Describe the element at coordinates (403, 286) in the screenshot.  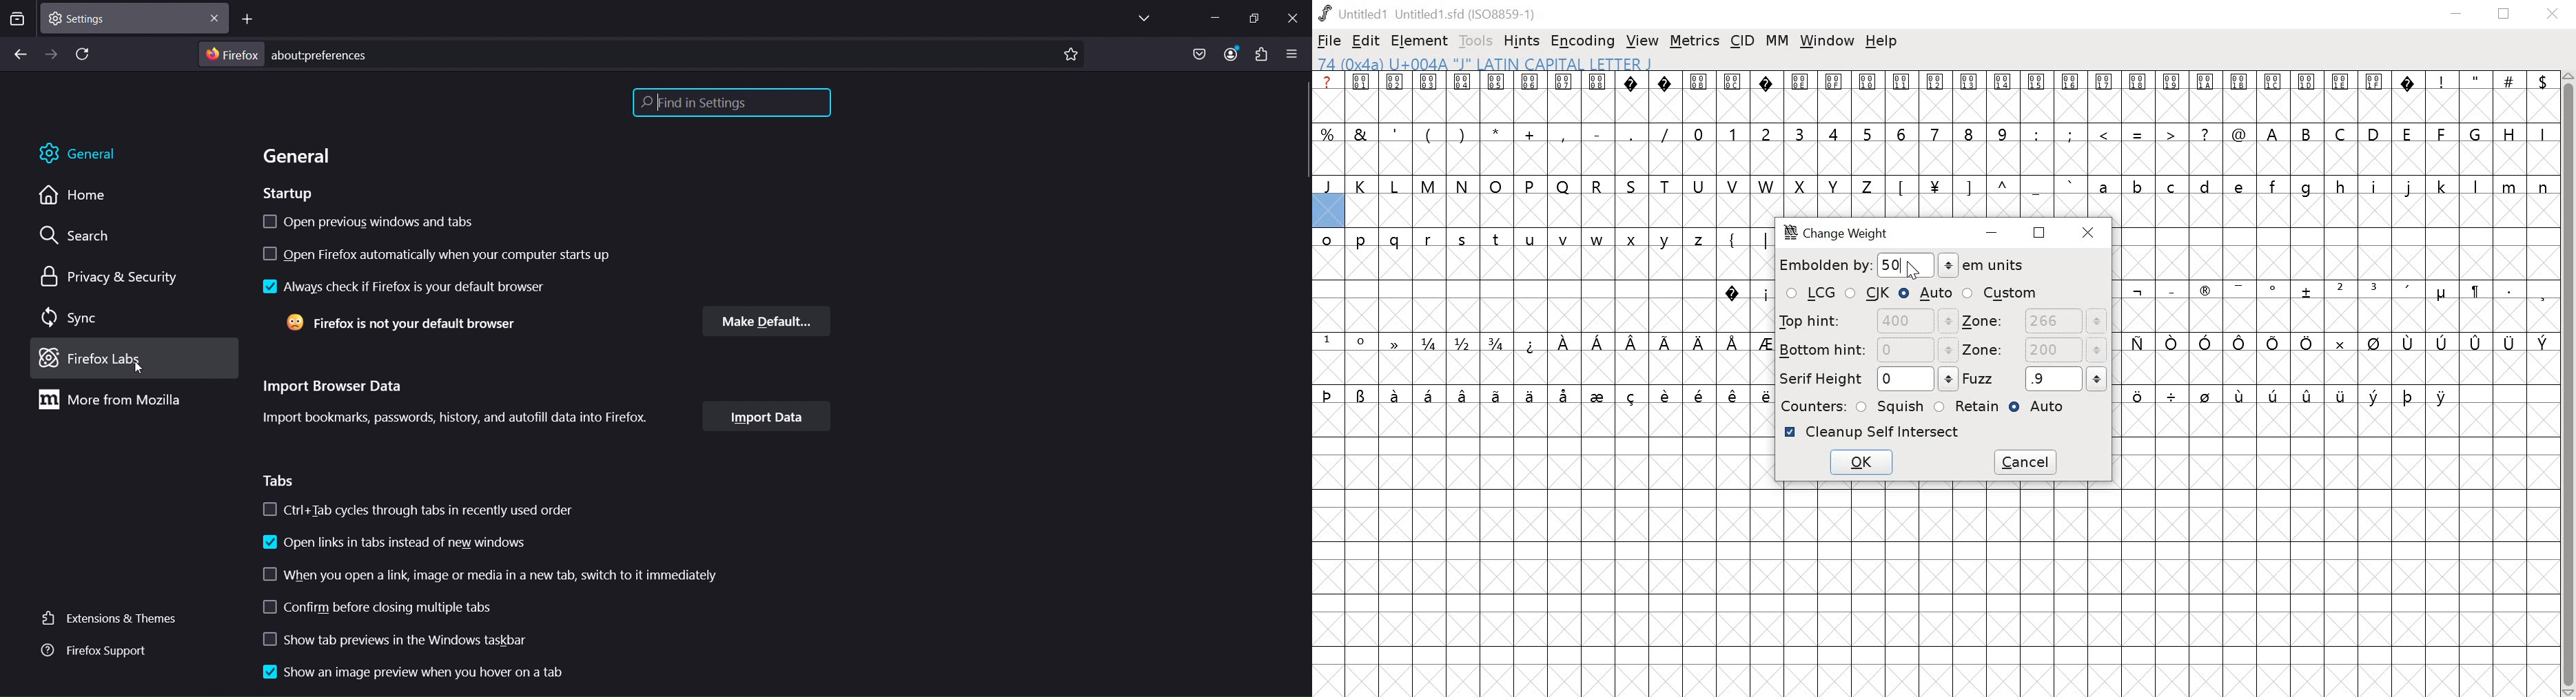
I see `always check if firefox is ur default browser` at that location.